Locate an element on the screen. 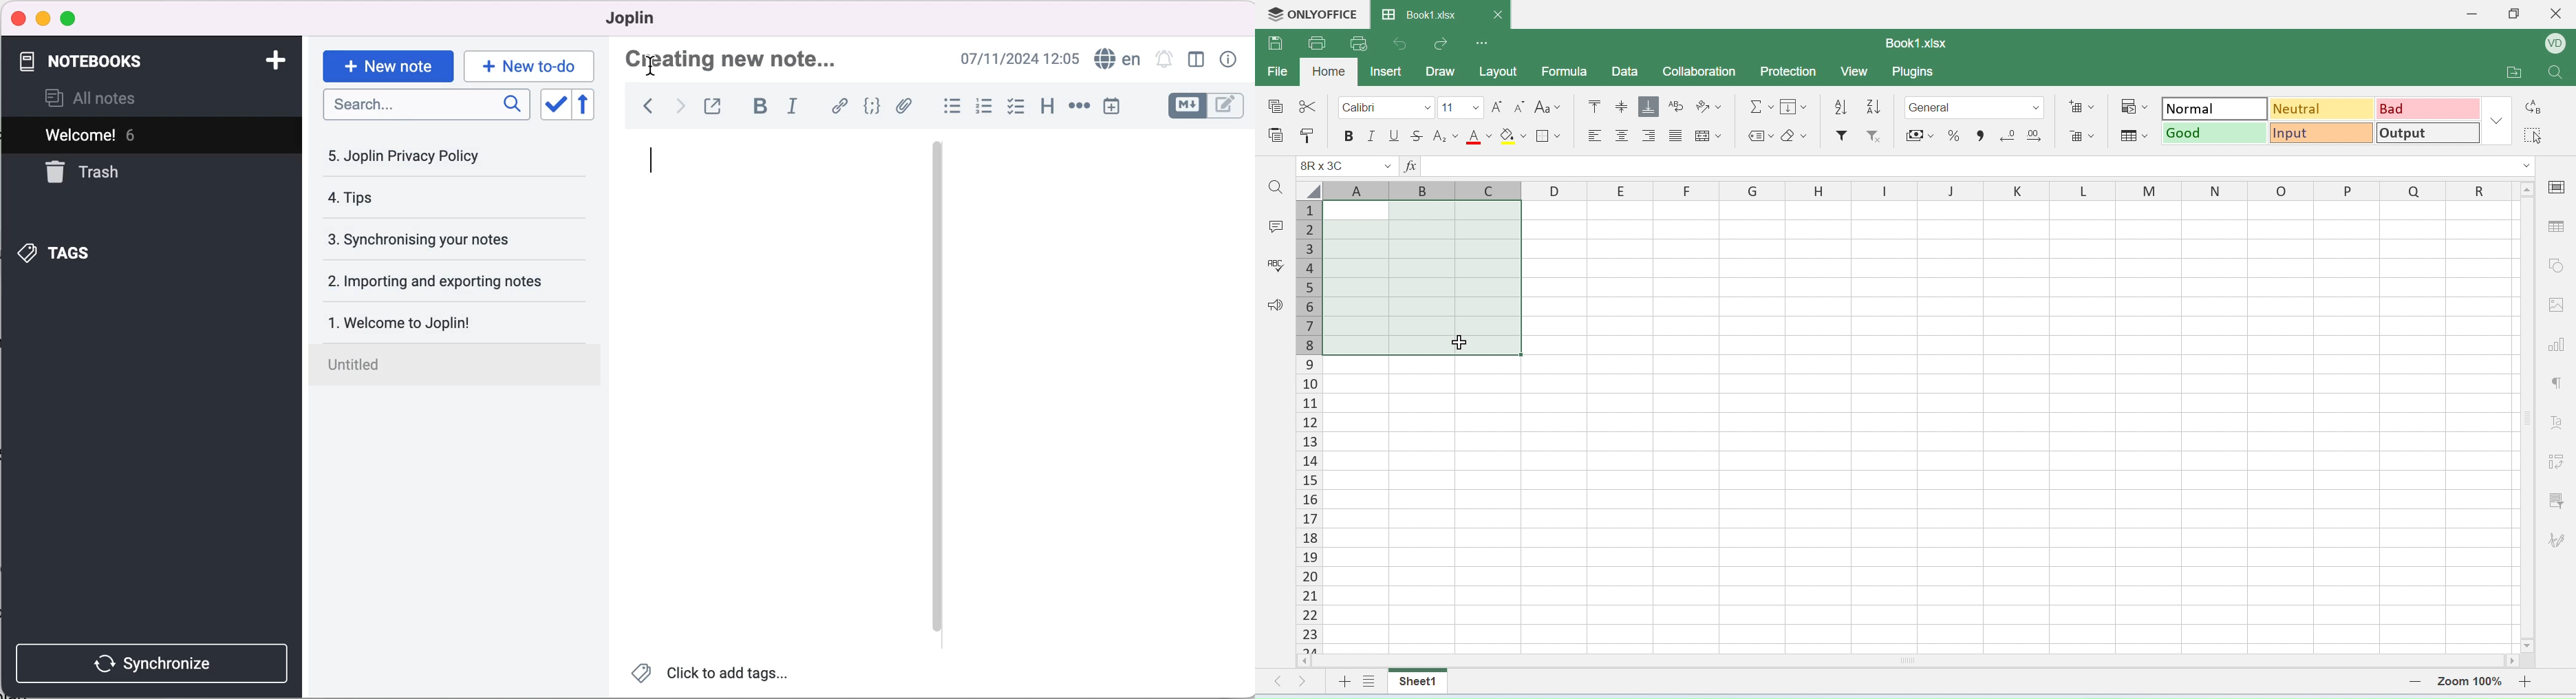 The height and width of the screenshot is (700, 2576). align center is located at coordinates (1622, 107).